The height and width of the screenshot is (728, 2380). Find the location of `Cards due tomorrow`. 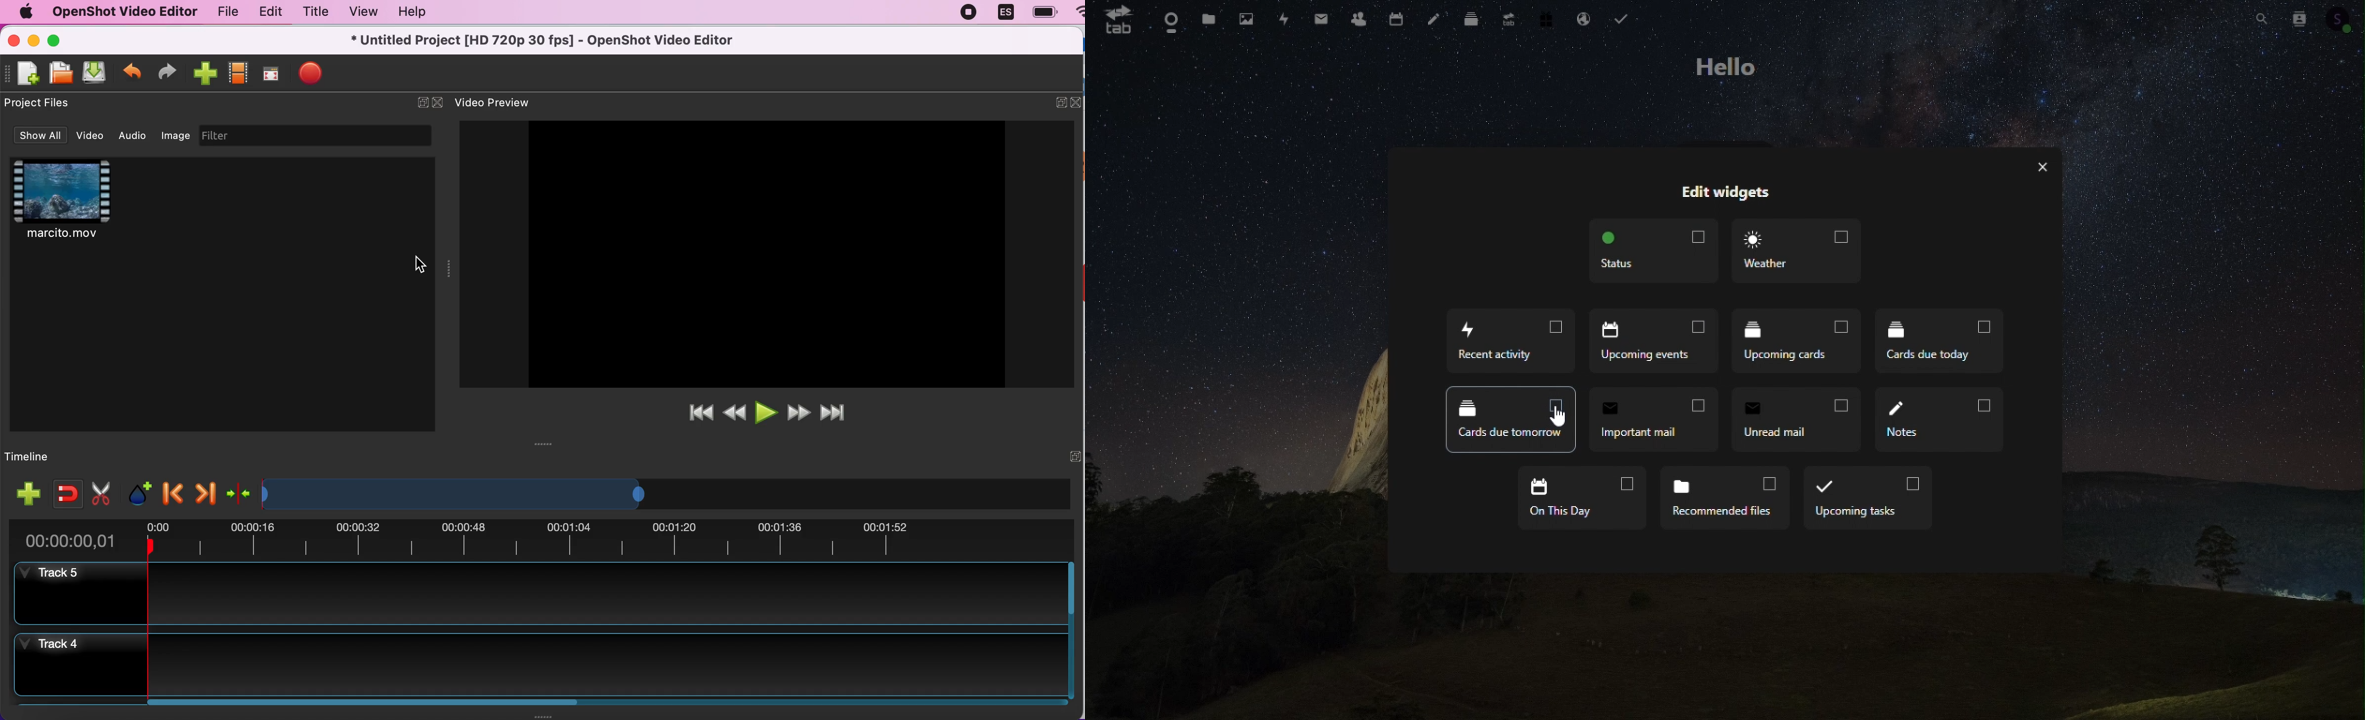

Cards due tomorrow is located at coordinates (1511, 419).